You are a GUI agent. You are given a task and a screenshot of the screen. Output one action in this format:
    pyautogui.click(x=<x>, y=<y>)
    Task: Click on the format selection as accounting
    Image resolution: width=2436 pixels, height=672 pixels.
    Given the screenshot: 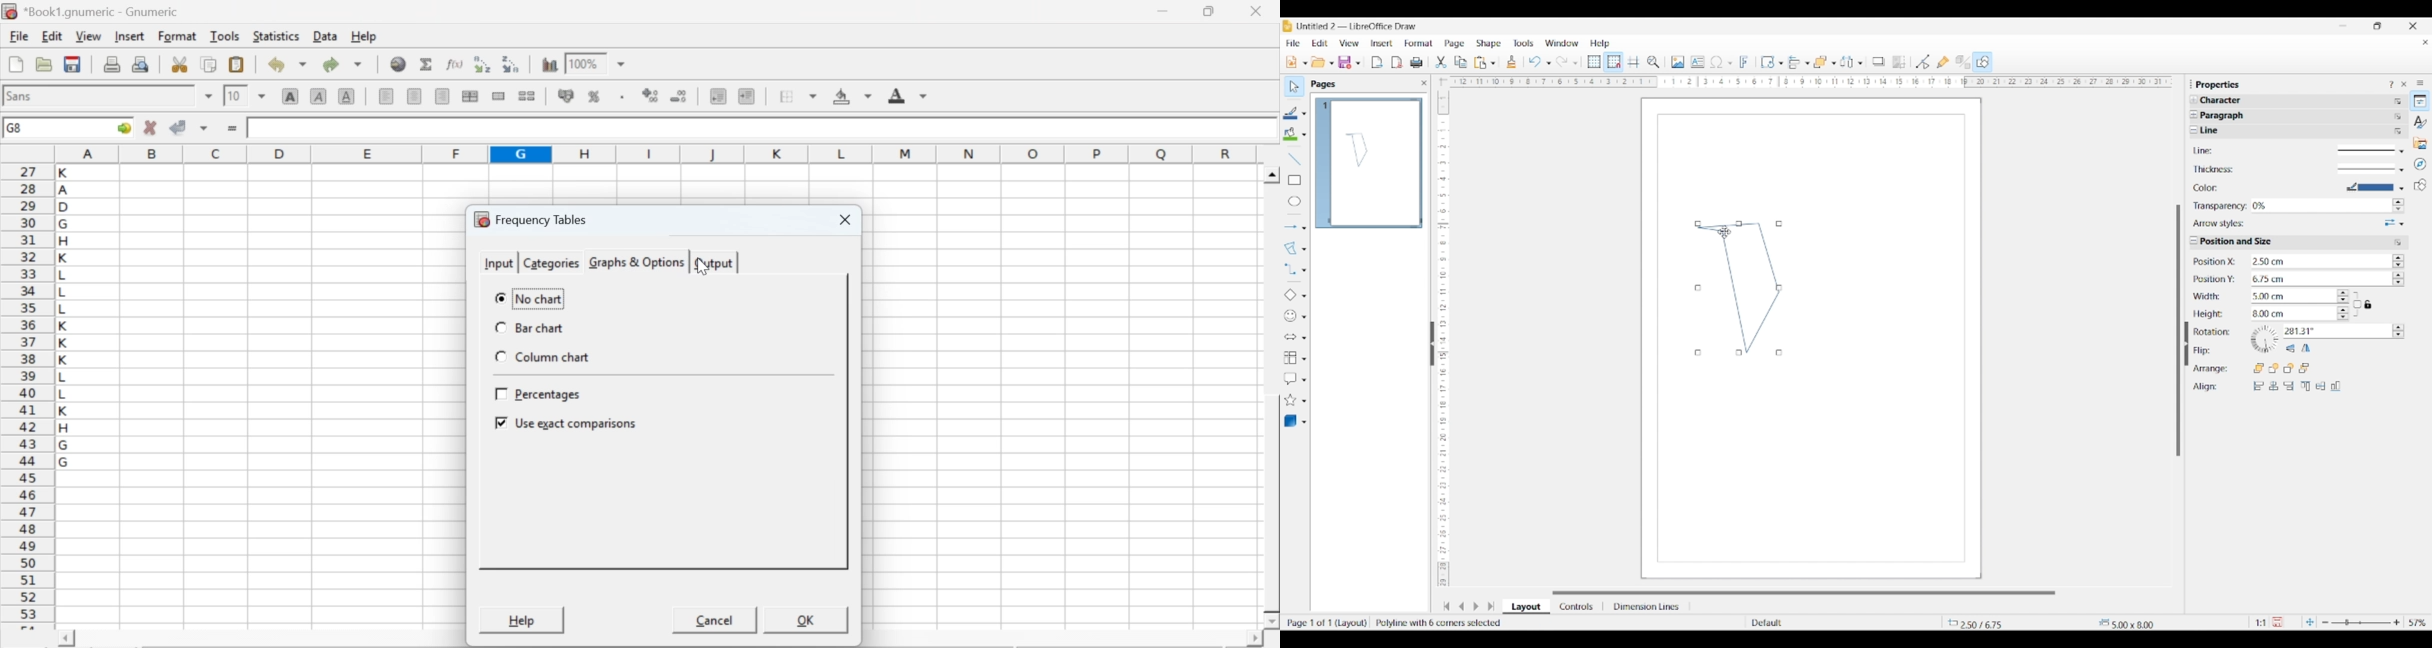 What is the action you would take?
    pyautogui.click(x=566, y=95)
    